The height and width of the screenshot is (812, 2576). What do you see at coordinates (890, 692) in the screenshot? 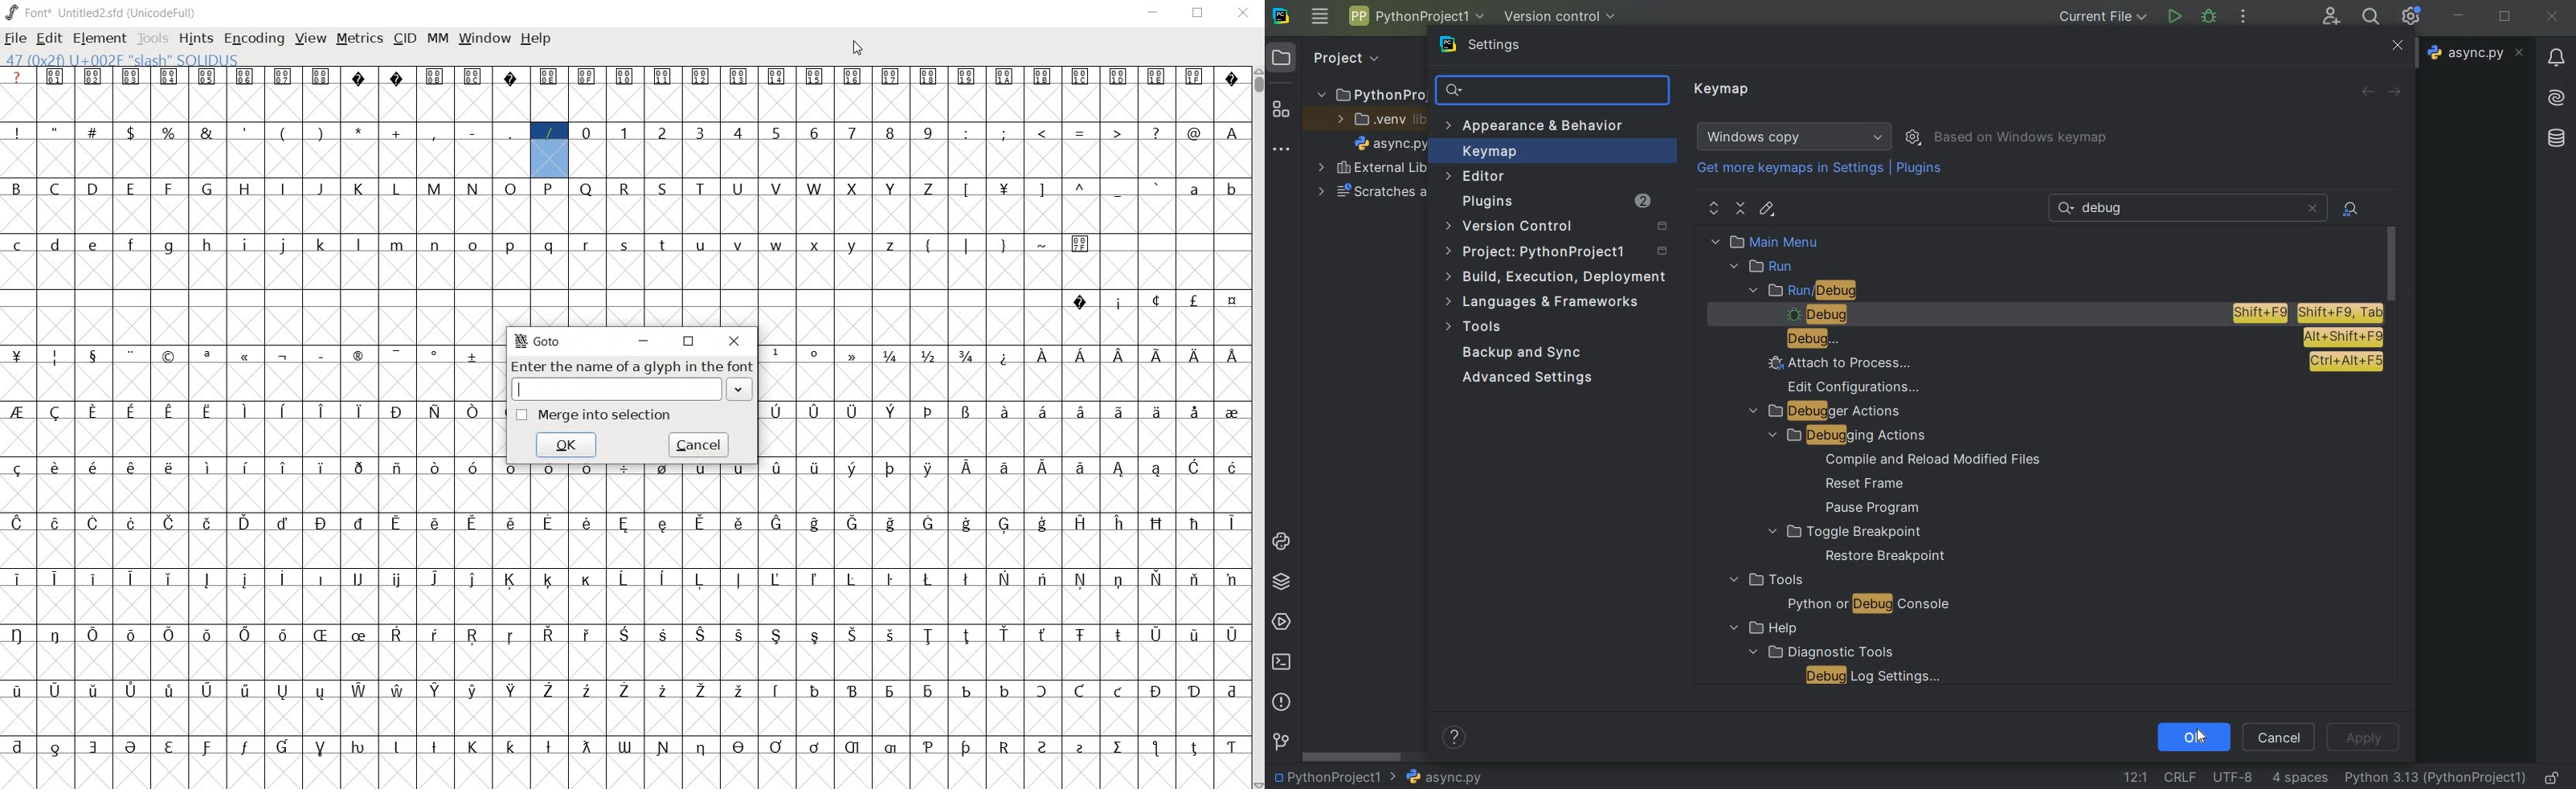
I see `glyph` at bounding box center [890, 692].